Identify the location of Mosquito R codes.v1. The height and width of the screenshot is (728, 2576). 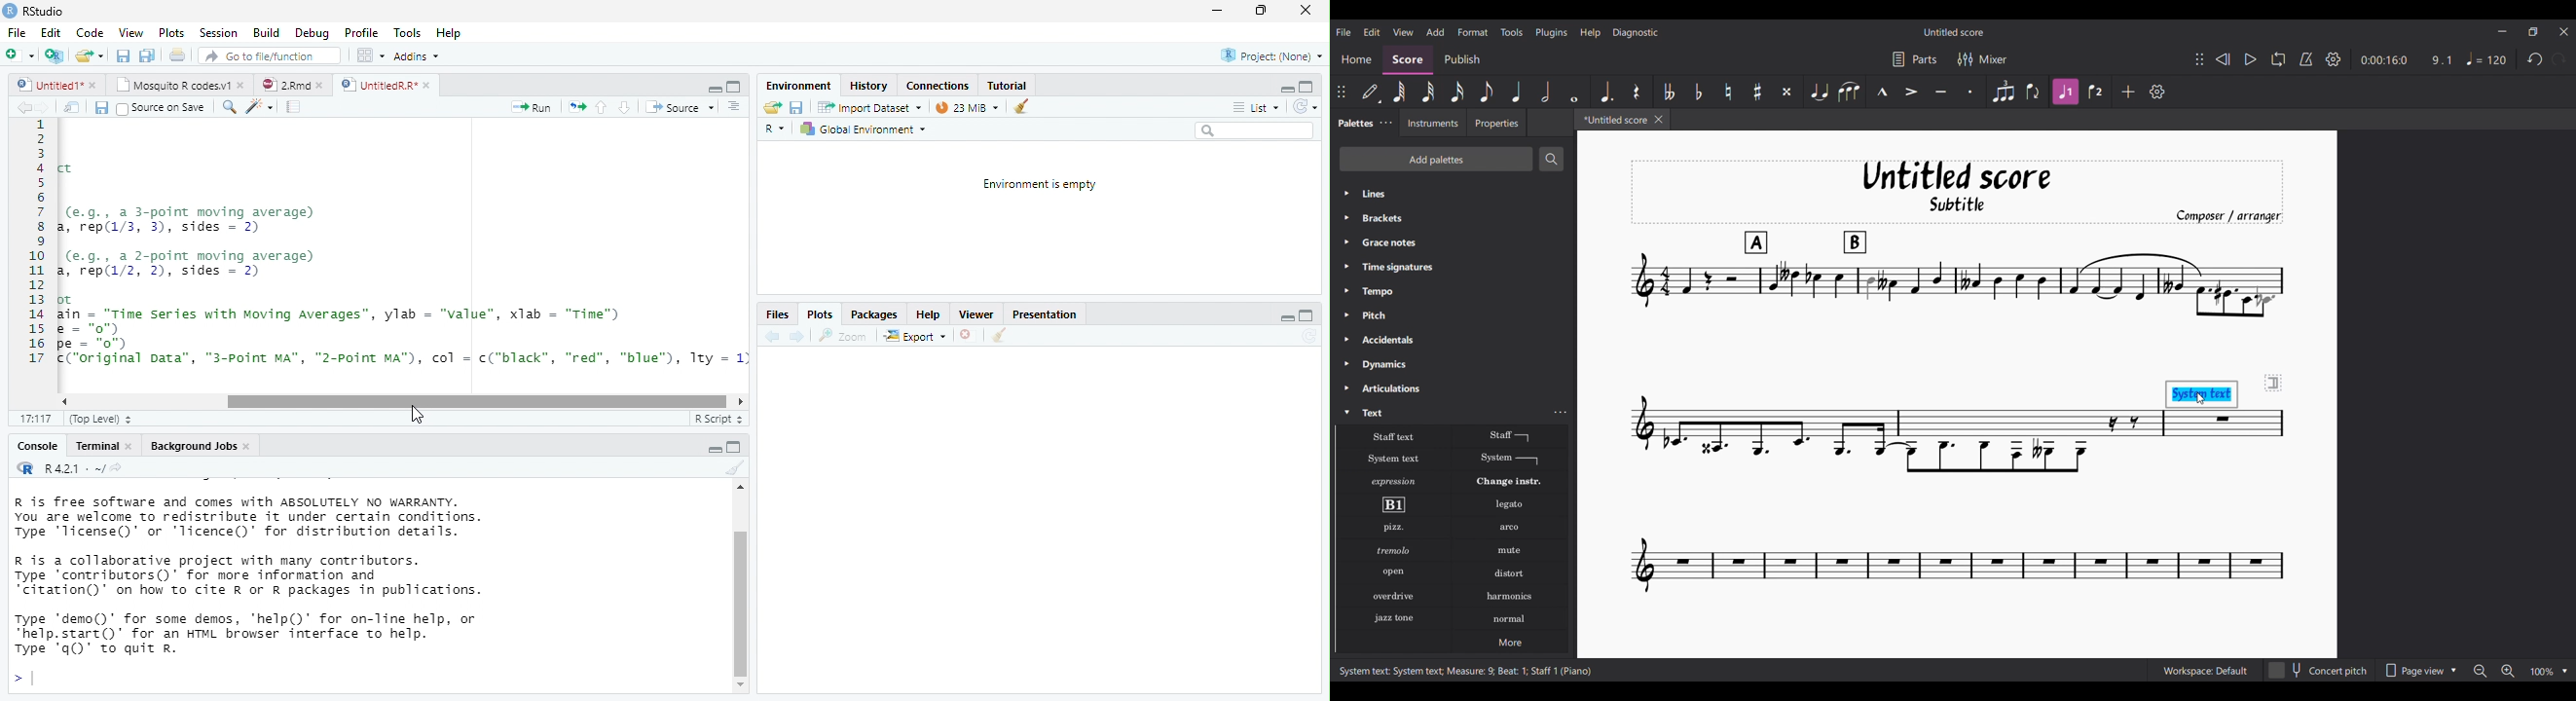
(175, 84).